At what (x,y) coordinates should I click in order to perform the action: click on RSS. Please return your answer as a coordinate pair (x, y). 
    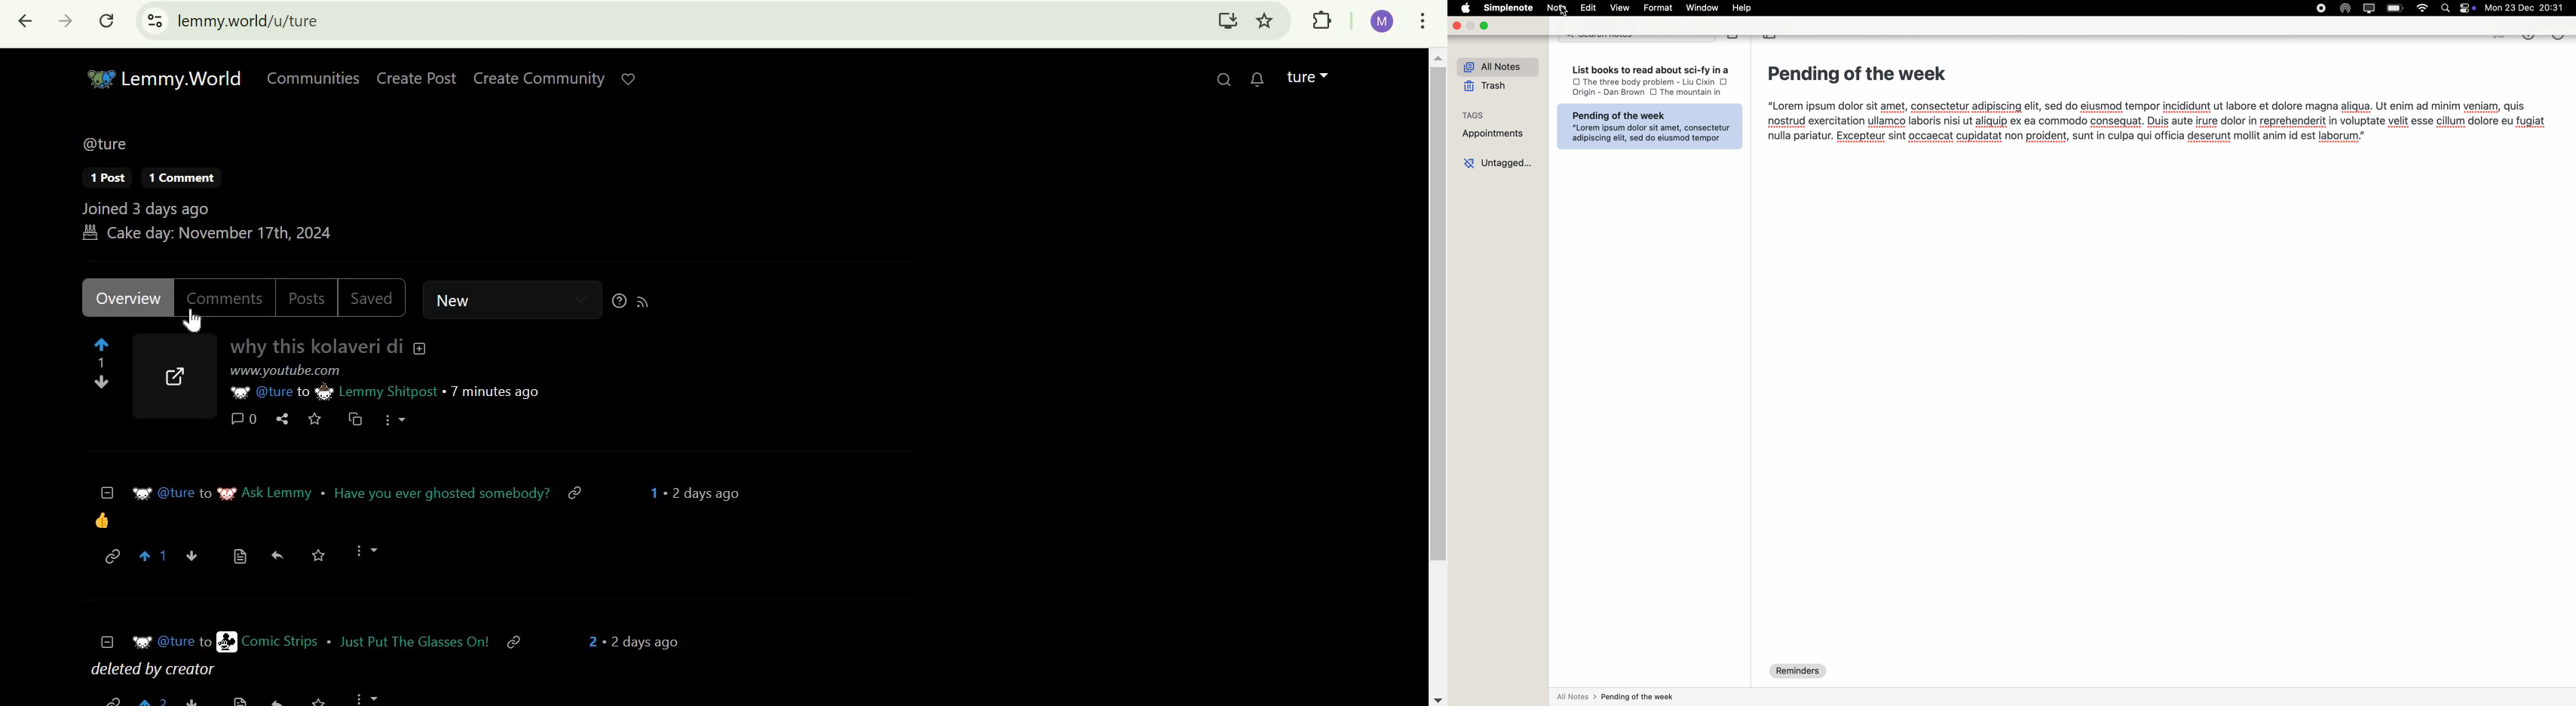
    Looking at the image, I should click on (650, 302).